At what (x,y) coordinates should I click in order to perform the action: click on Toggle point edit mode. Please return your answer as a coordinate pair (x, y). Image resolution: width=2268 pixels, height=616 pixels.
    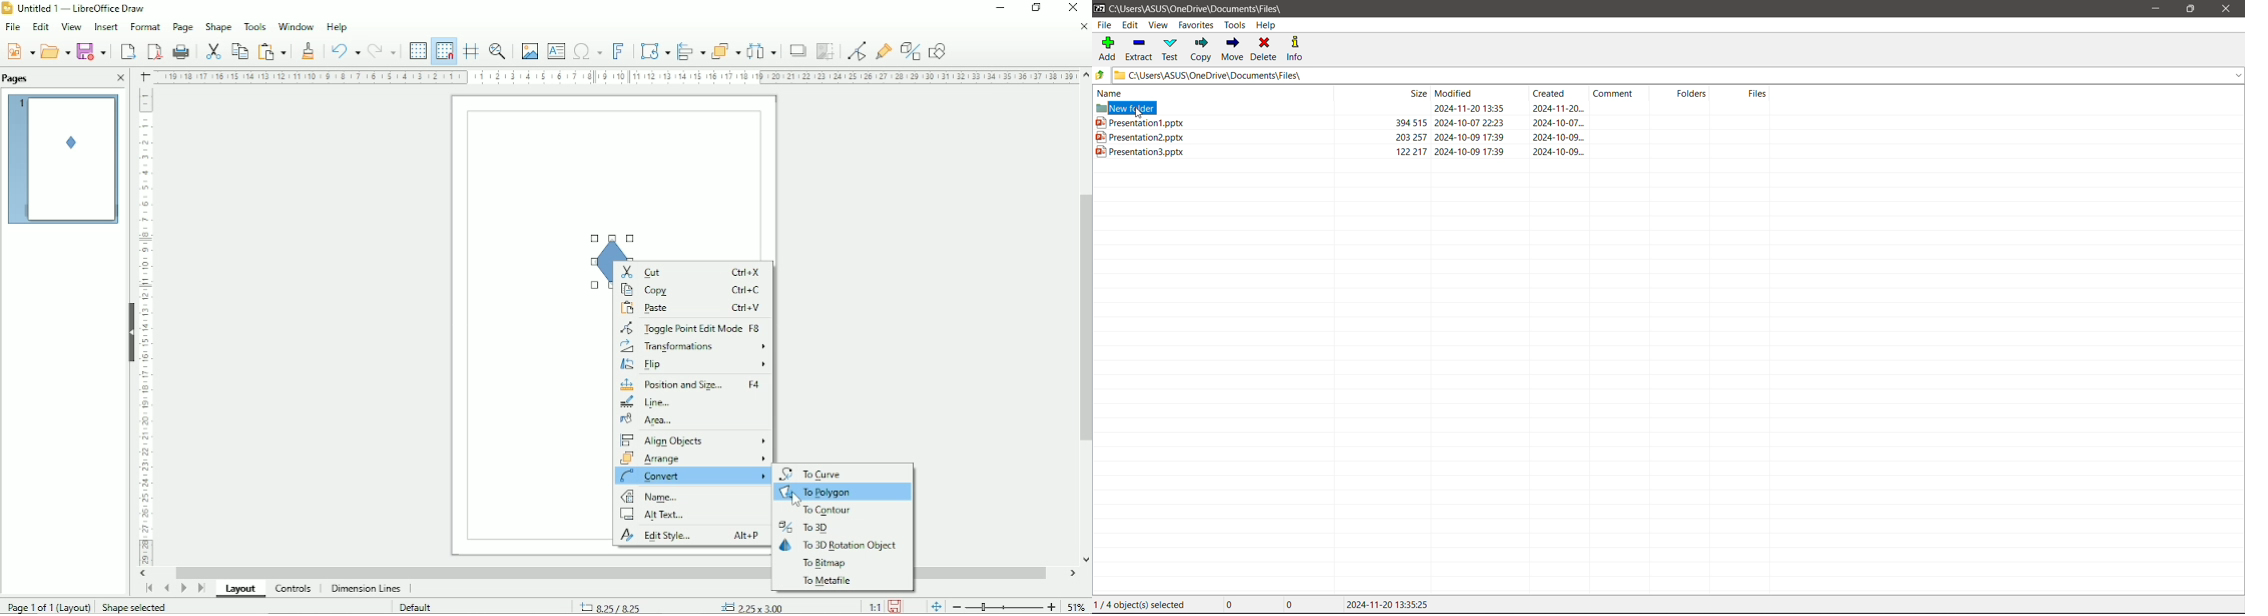
    Looking at the image, I should click on (695, 329).